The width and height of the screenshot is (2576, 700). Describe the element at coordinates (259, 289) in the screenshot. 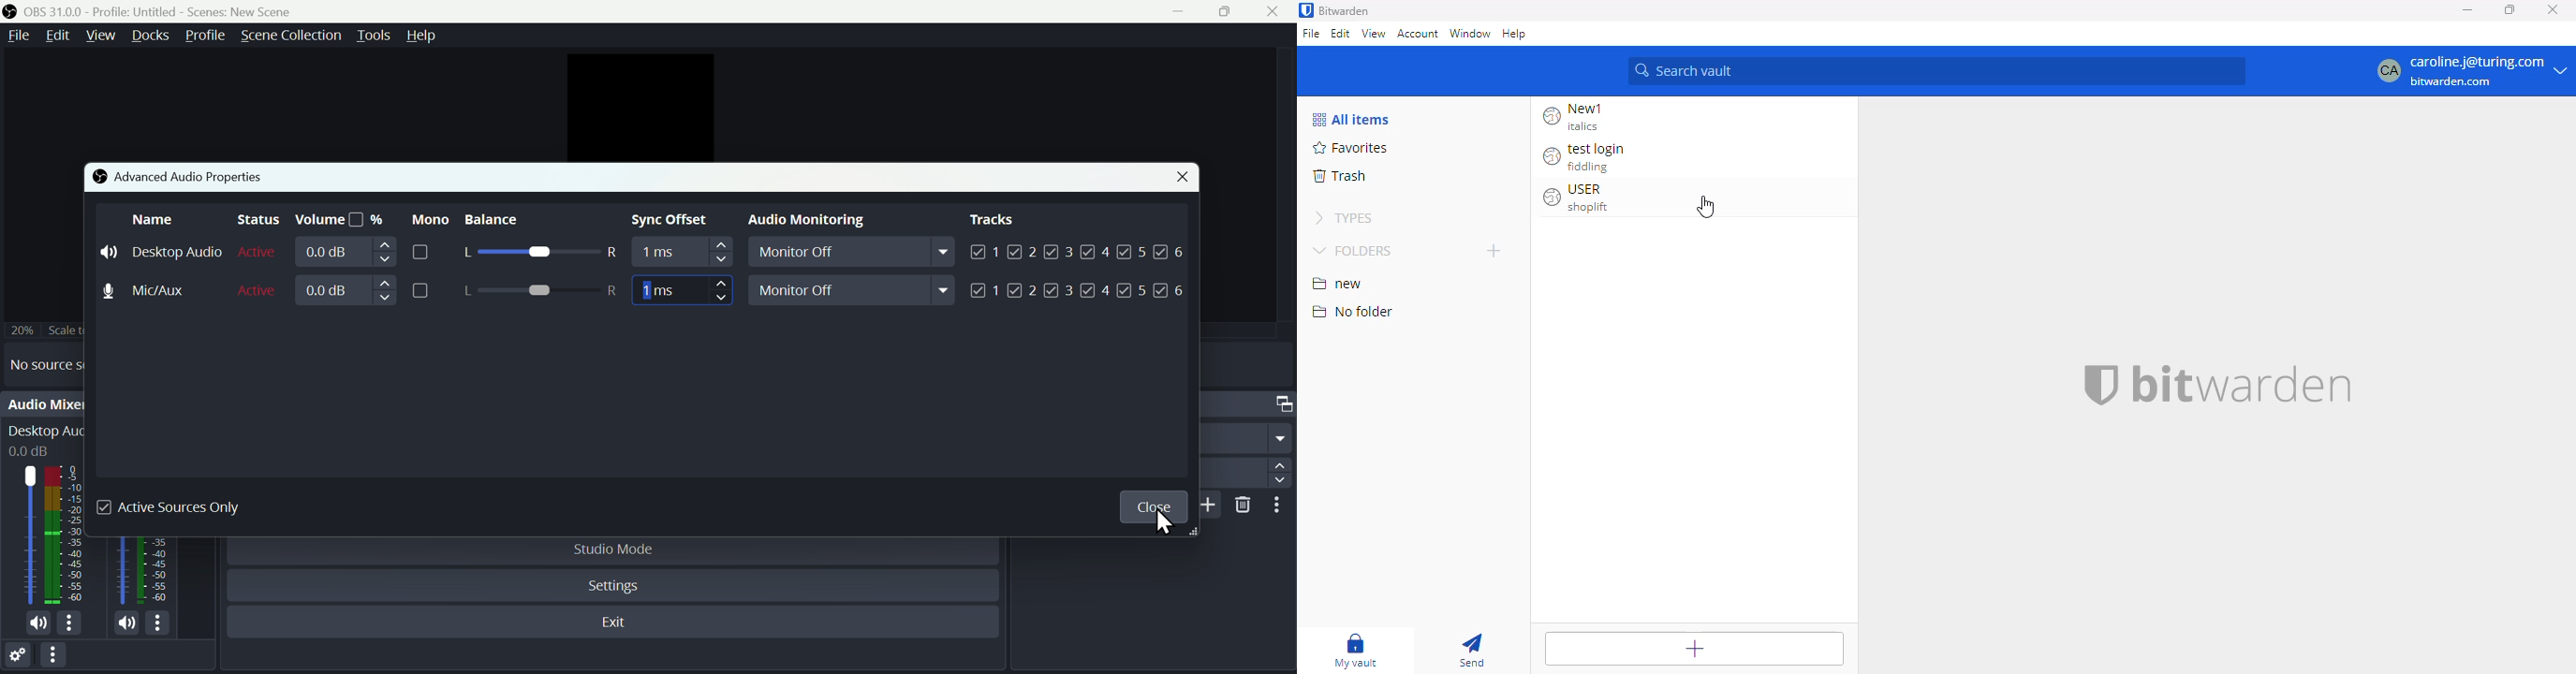

I see `Active` at that location.